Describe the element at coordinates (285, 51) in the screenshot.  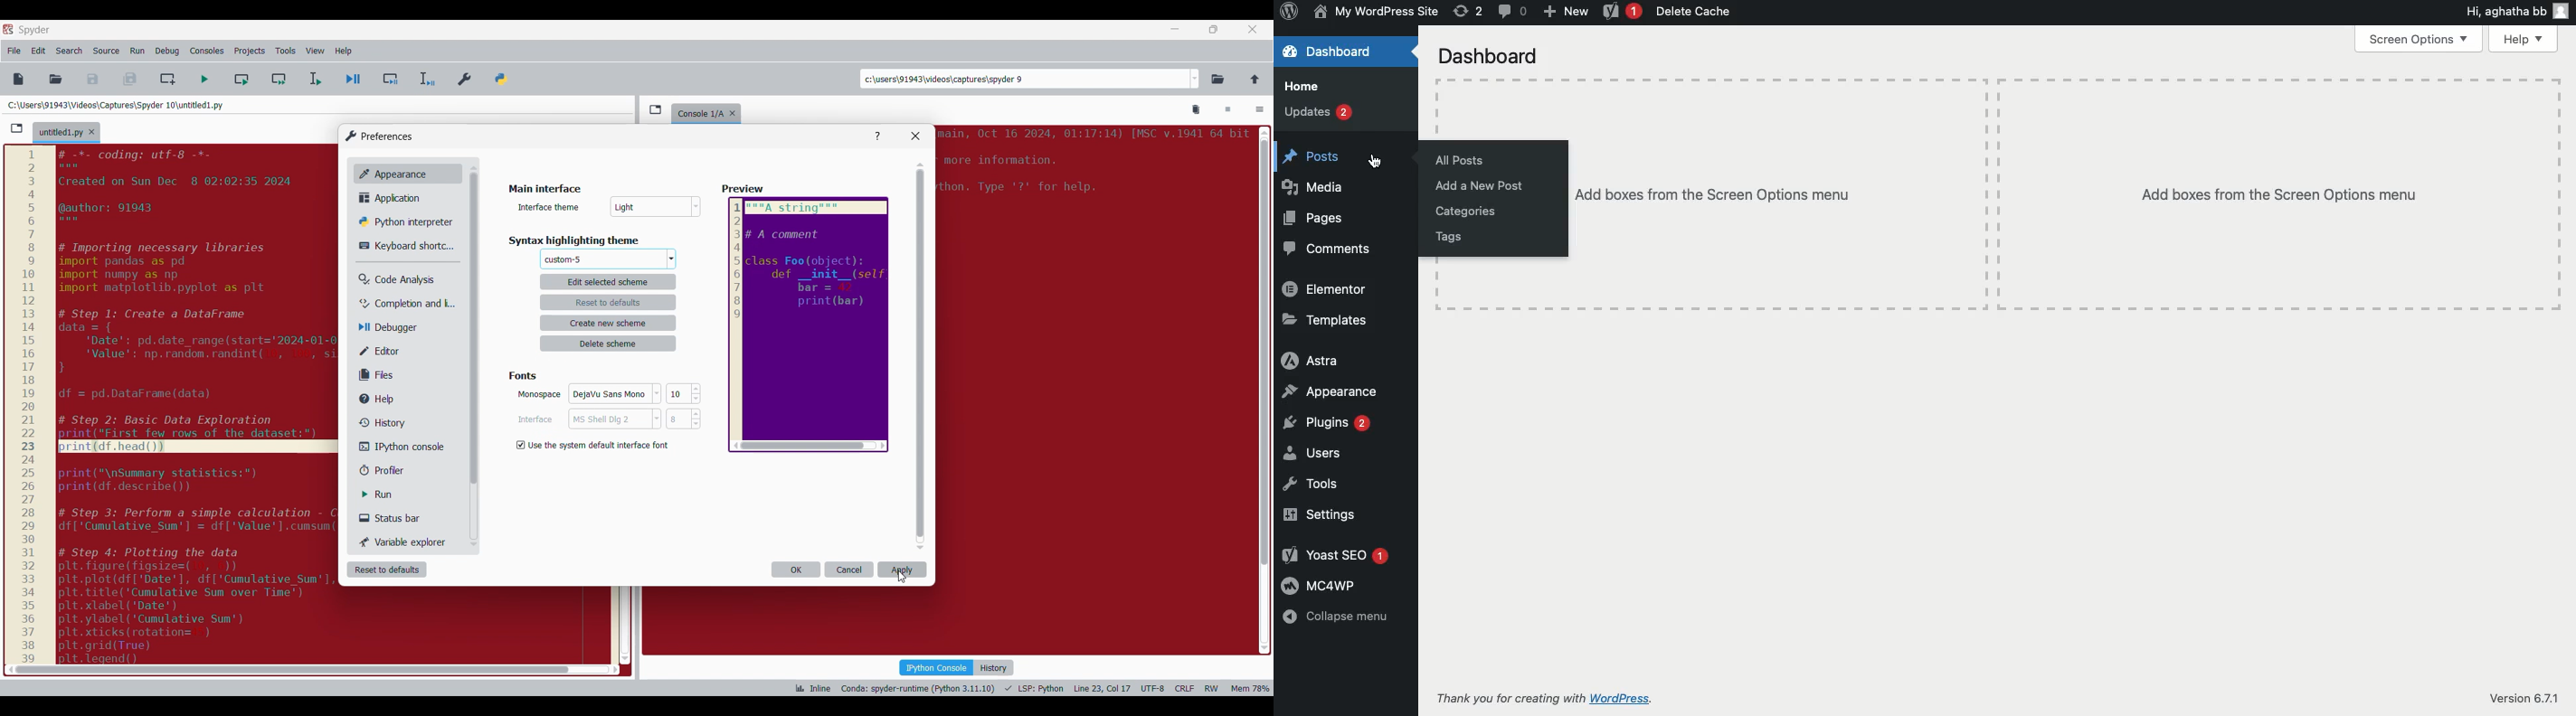
I see `Tools menu` at that location.